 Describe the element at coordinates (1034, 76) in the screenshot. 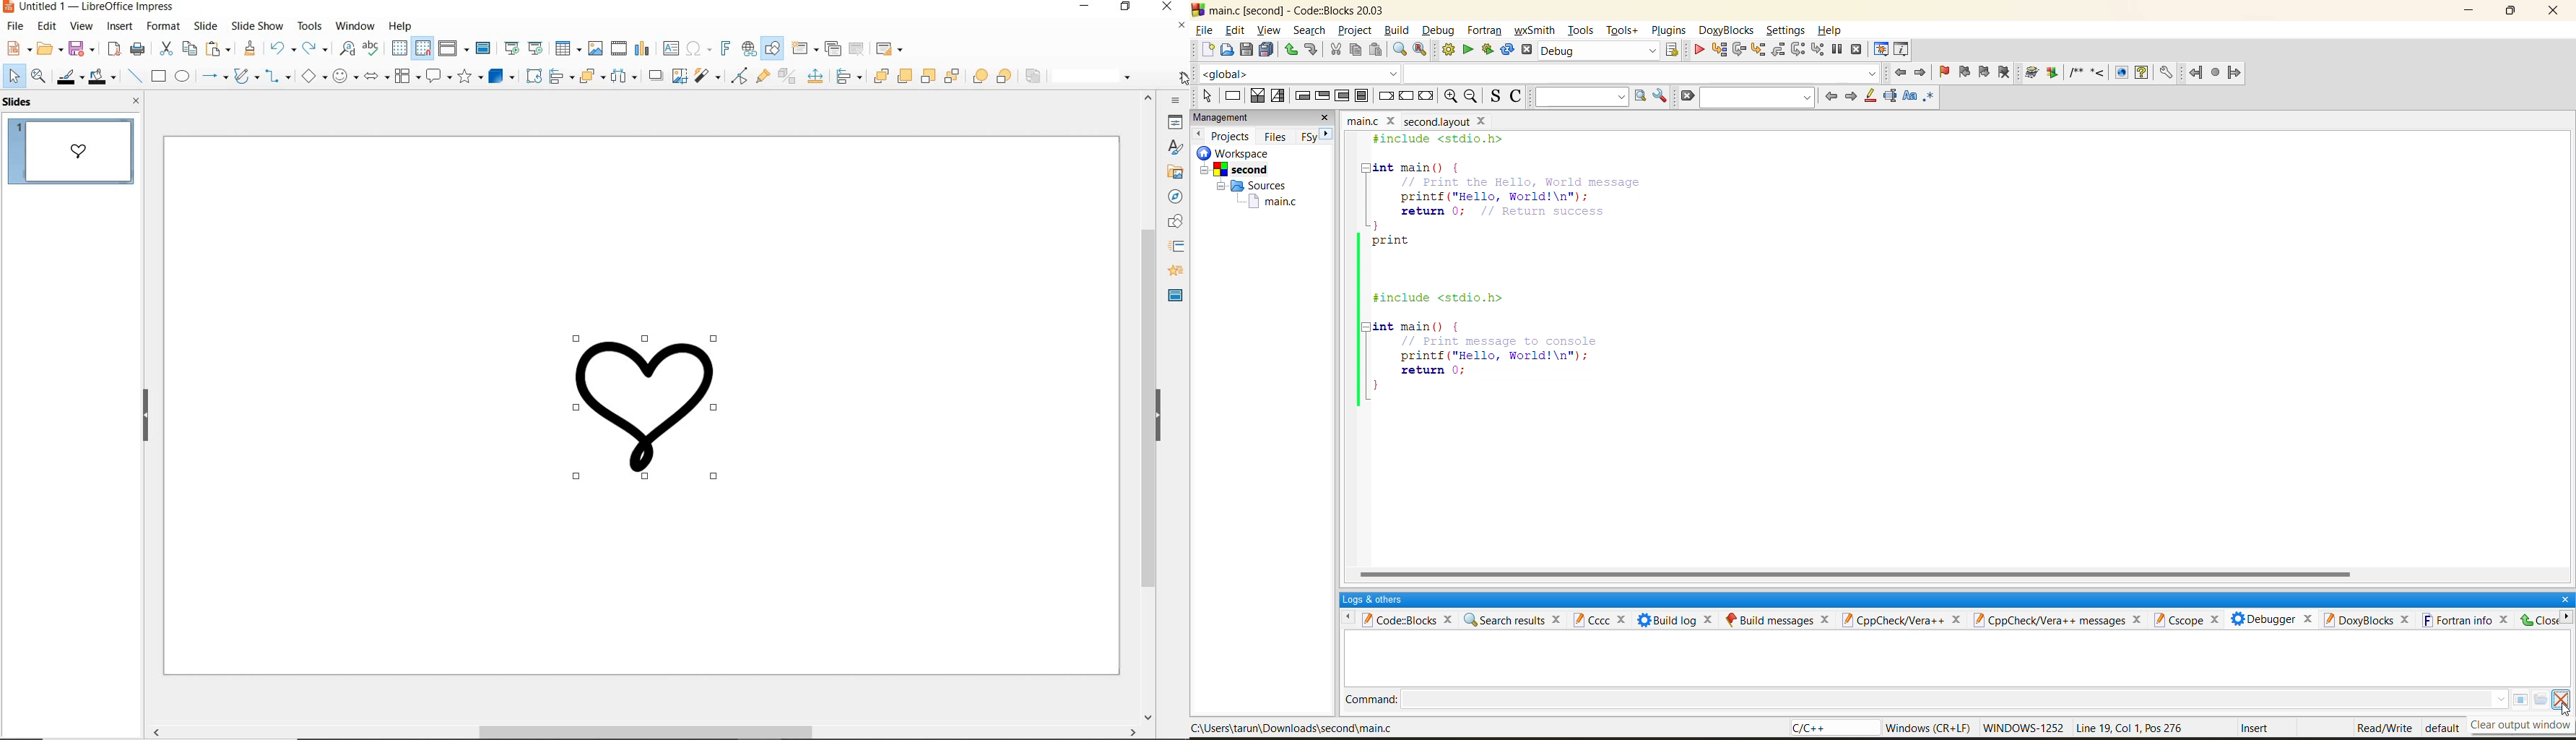

I see `reverse` at that location.